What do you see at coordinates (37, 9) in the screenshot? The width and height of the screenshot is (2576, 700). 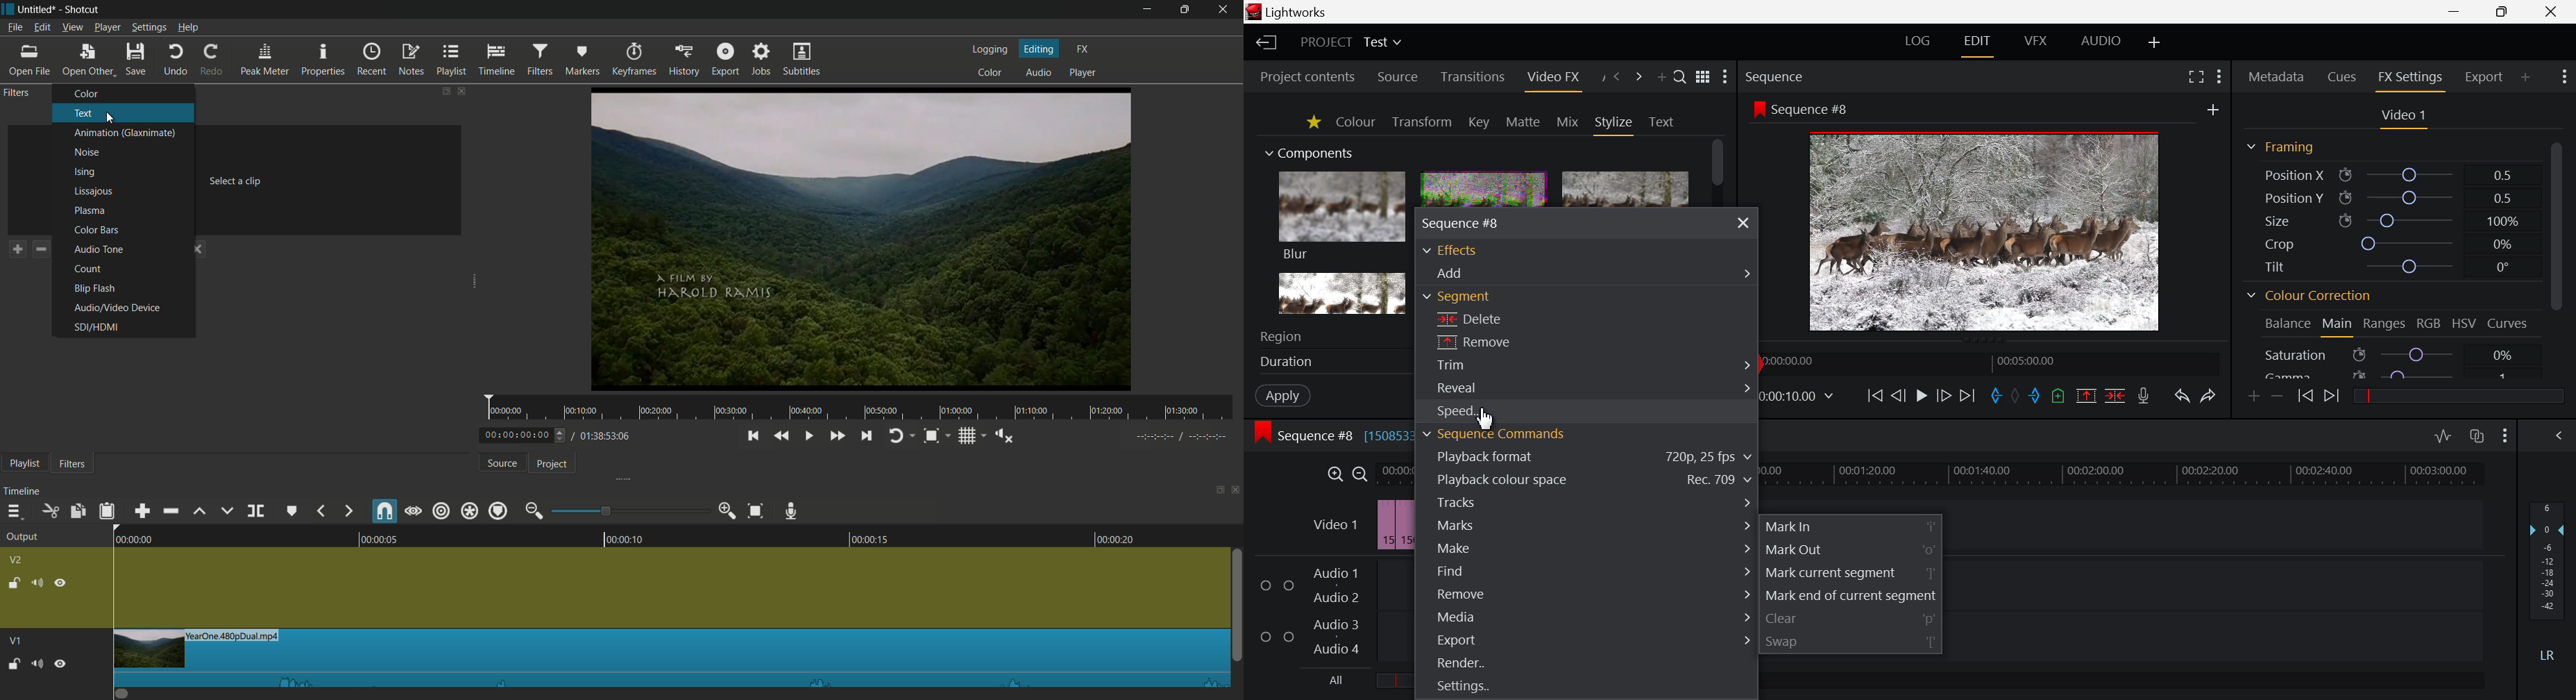 I see `project name` at bounding box center [37, 9].